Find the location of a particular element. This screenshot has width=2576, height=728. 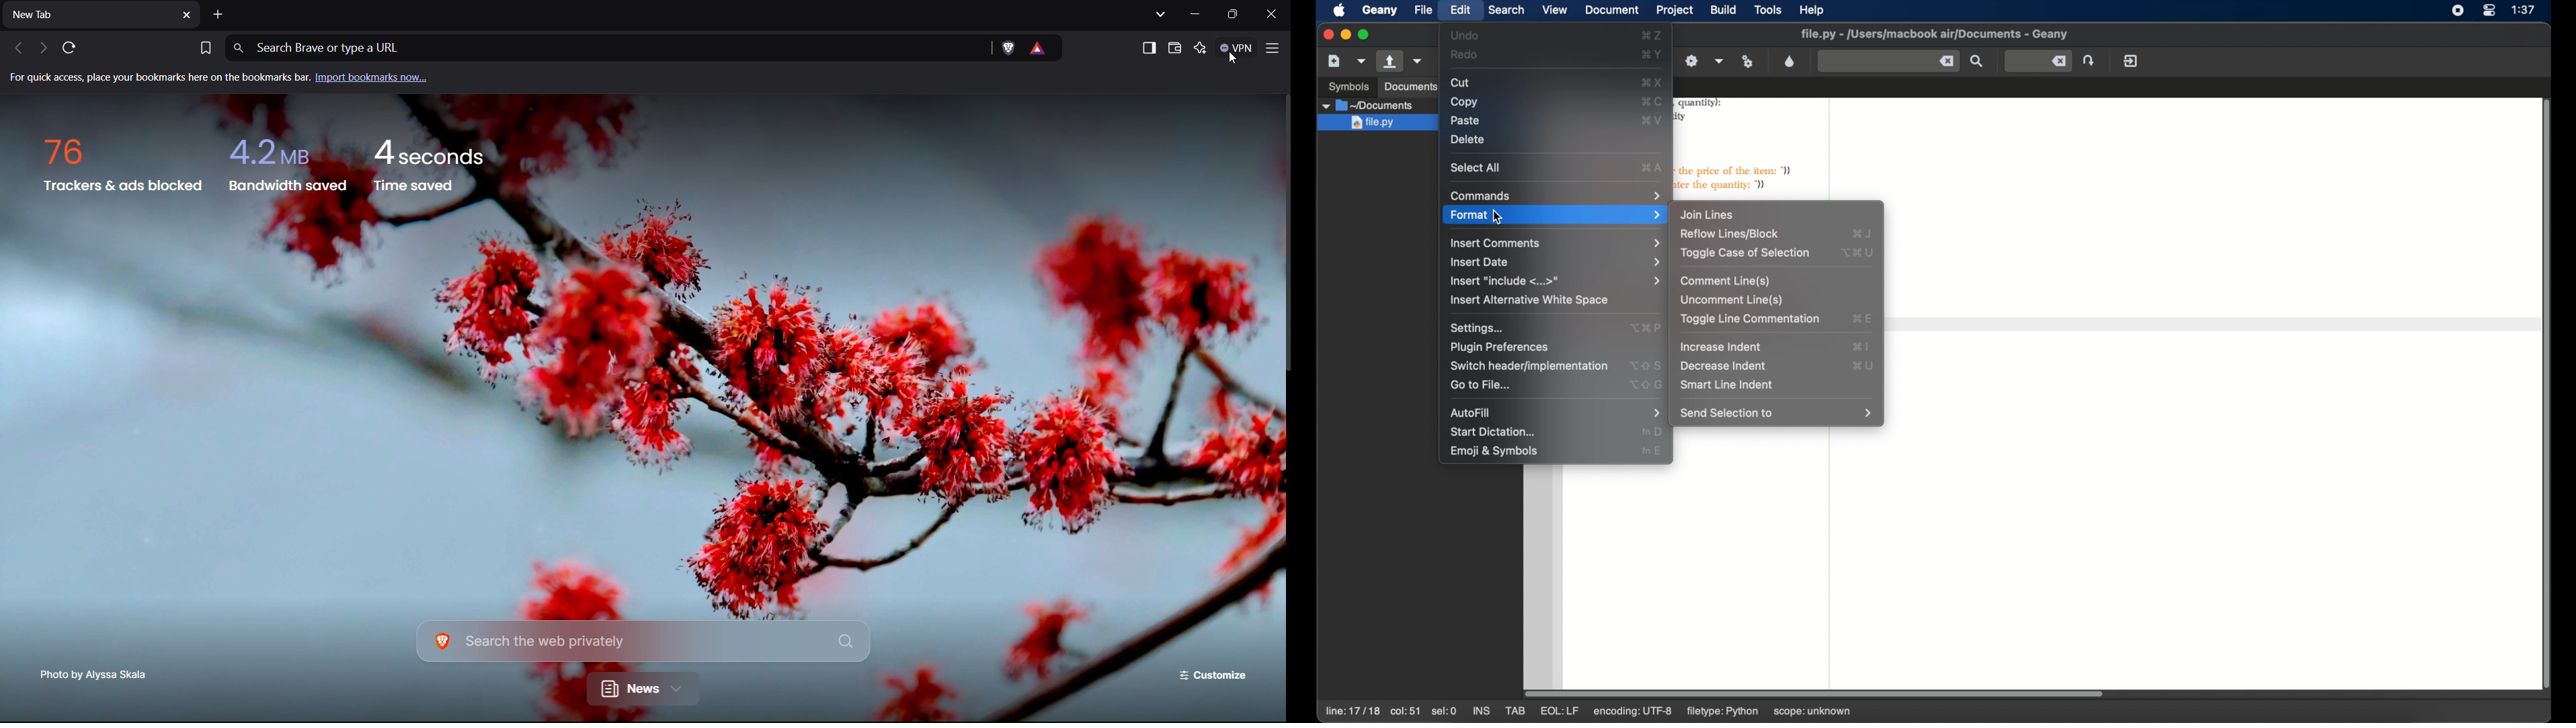

commands is located at coordinates (1556, 196).